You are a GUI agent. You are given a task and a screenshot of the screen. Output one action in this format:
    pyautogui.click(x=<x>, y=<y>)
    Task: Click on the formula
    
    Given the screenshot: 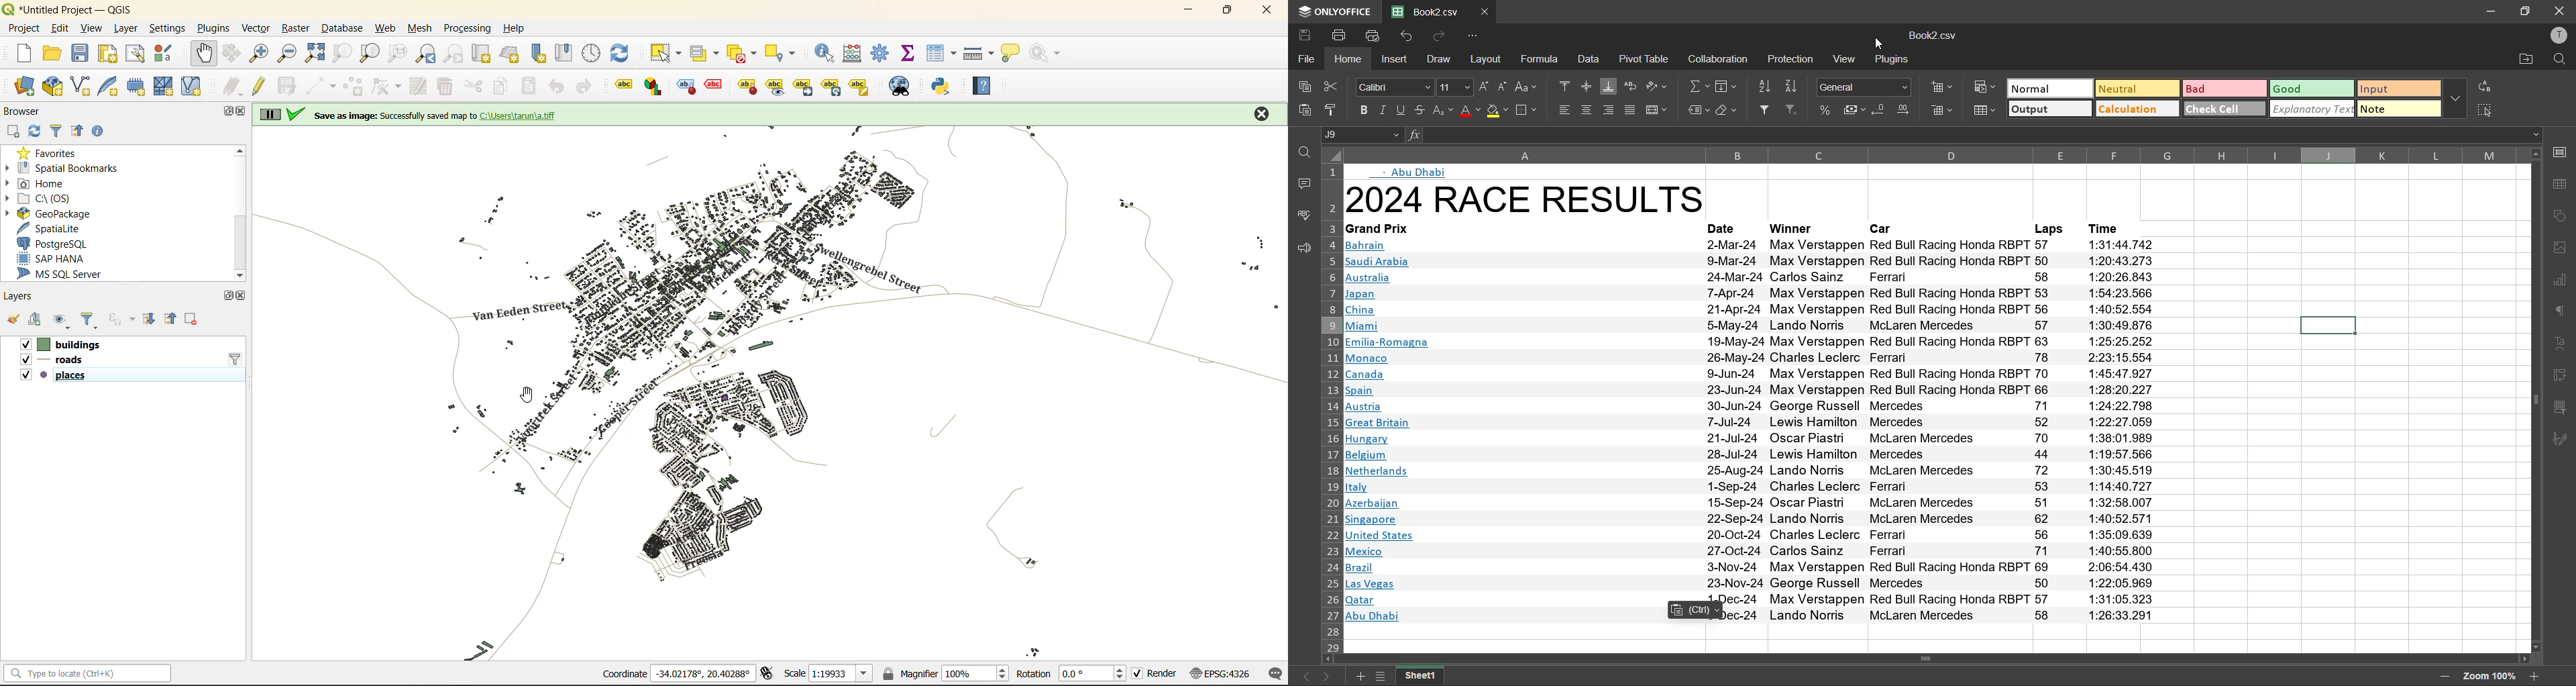 What is the action you would take?
    pyautogui.click(x=1543, y=59)
    